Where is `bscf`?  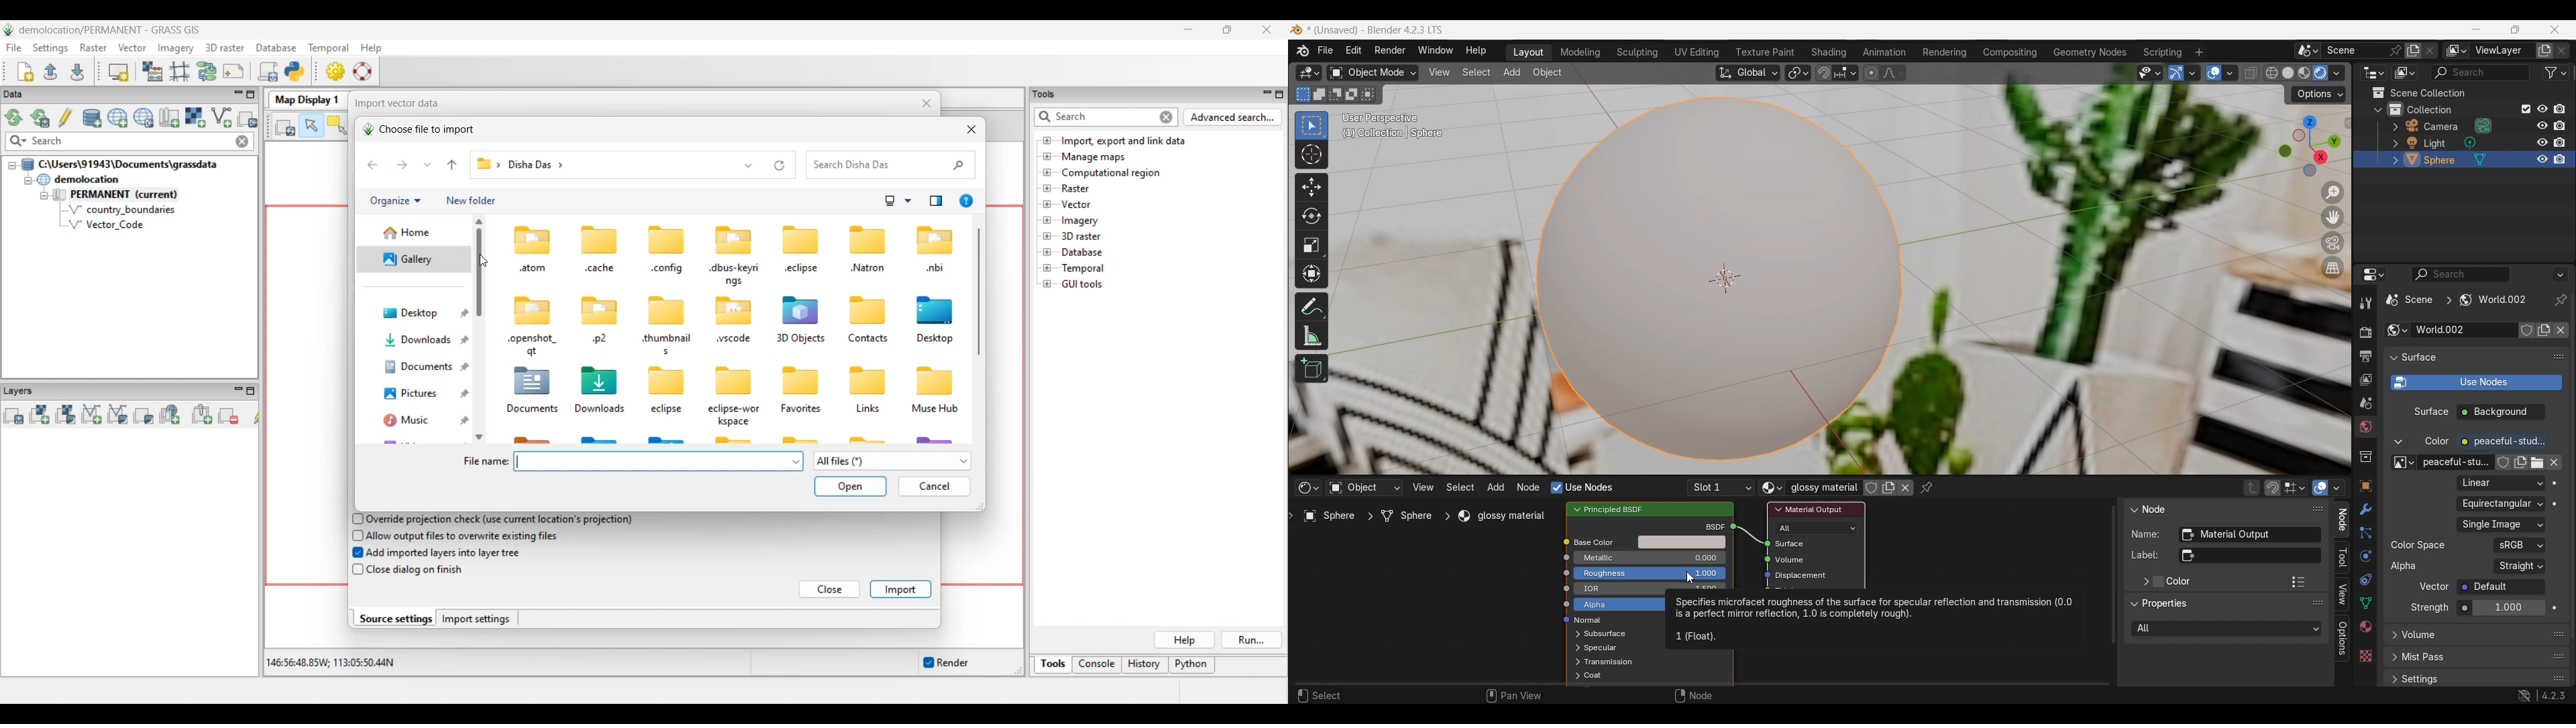 bscf is located at coordinates (1713, 526).